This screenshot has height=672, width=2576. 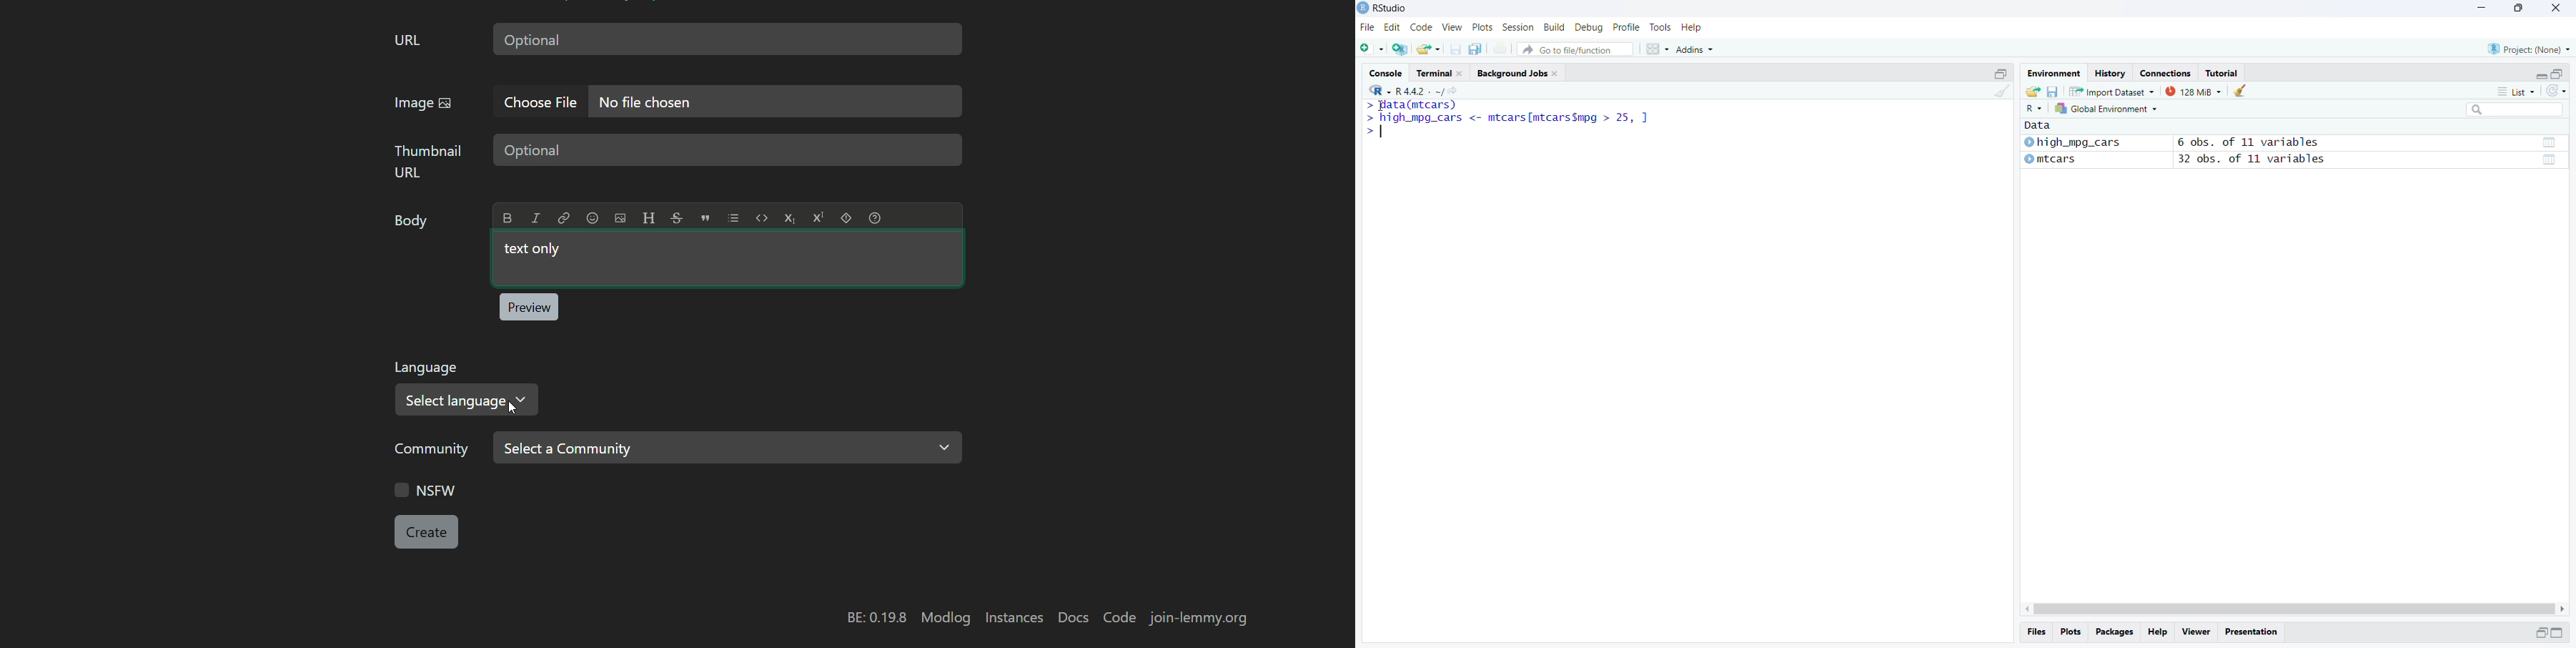 What do you see at coordinates (2549, 143) in the screenshot?
I see `data` at bounding box center [2549, 143].